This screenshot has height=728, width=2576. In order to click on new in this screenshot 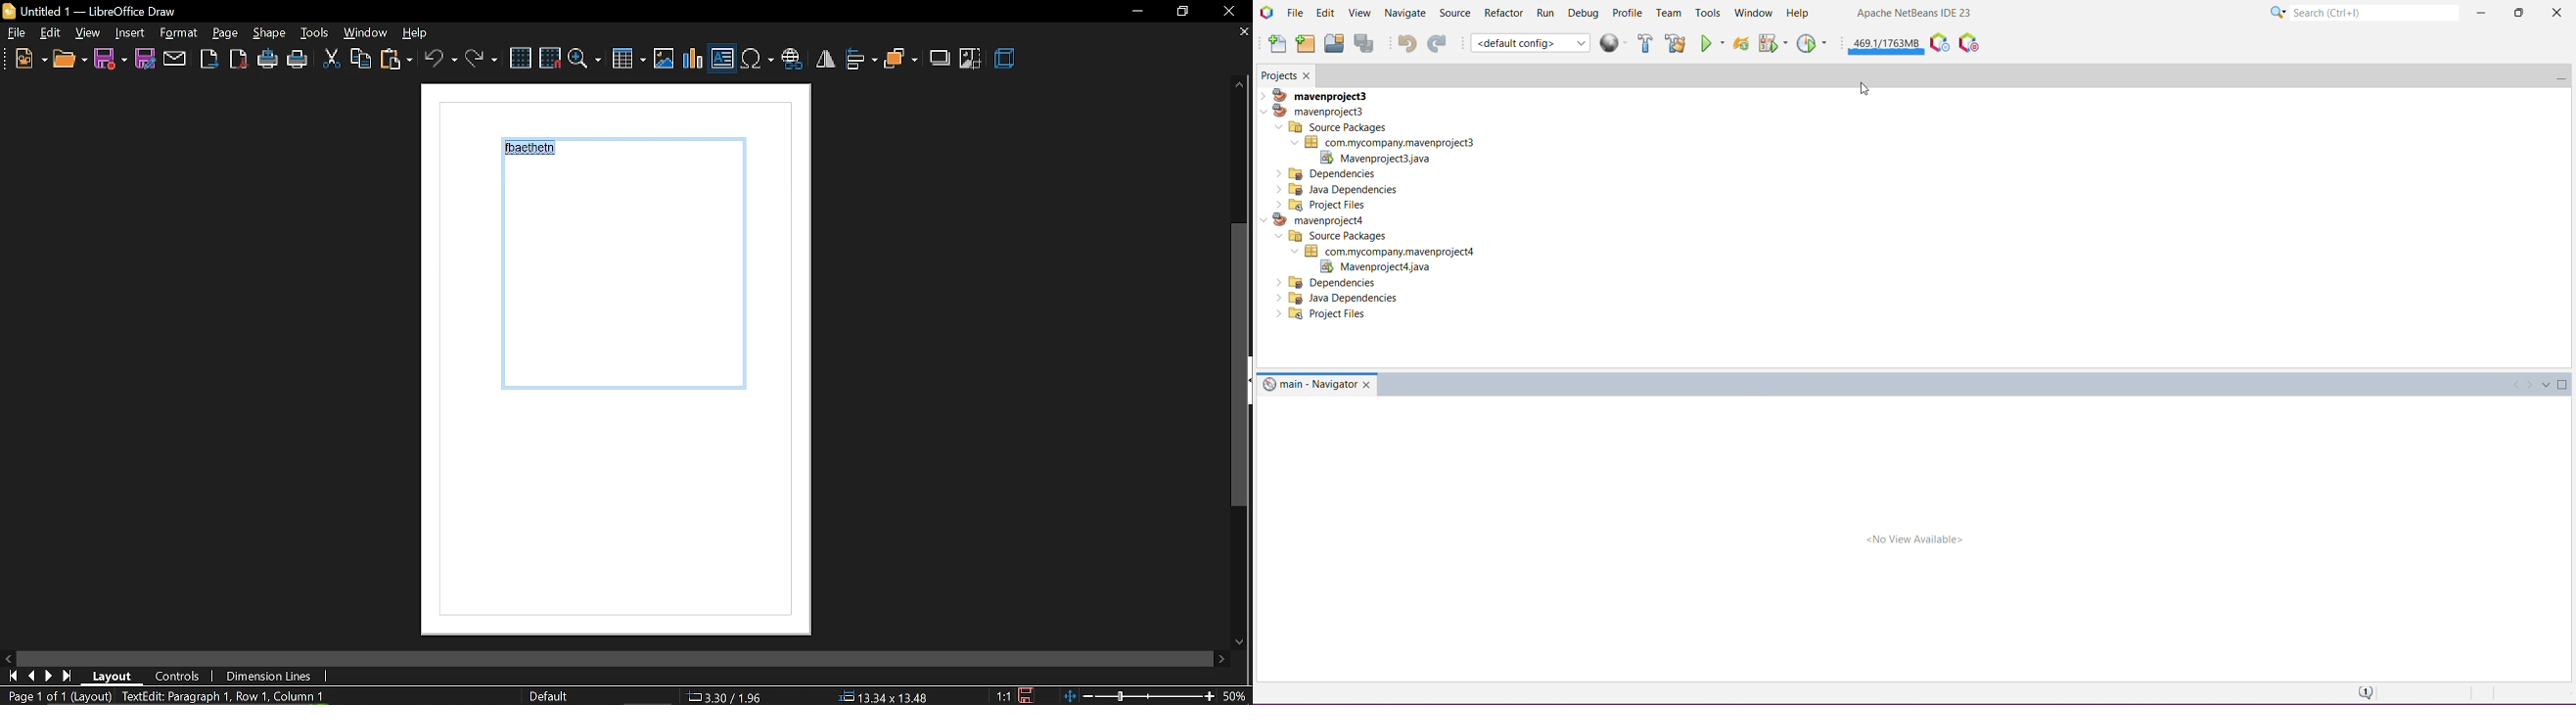, I will do `click(29, 59)`.